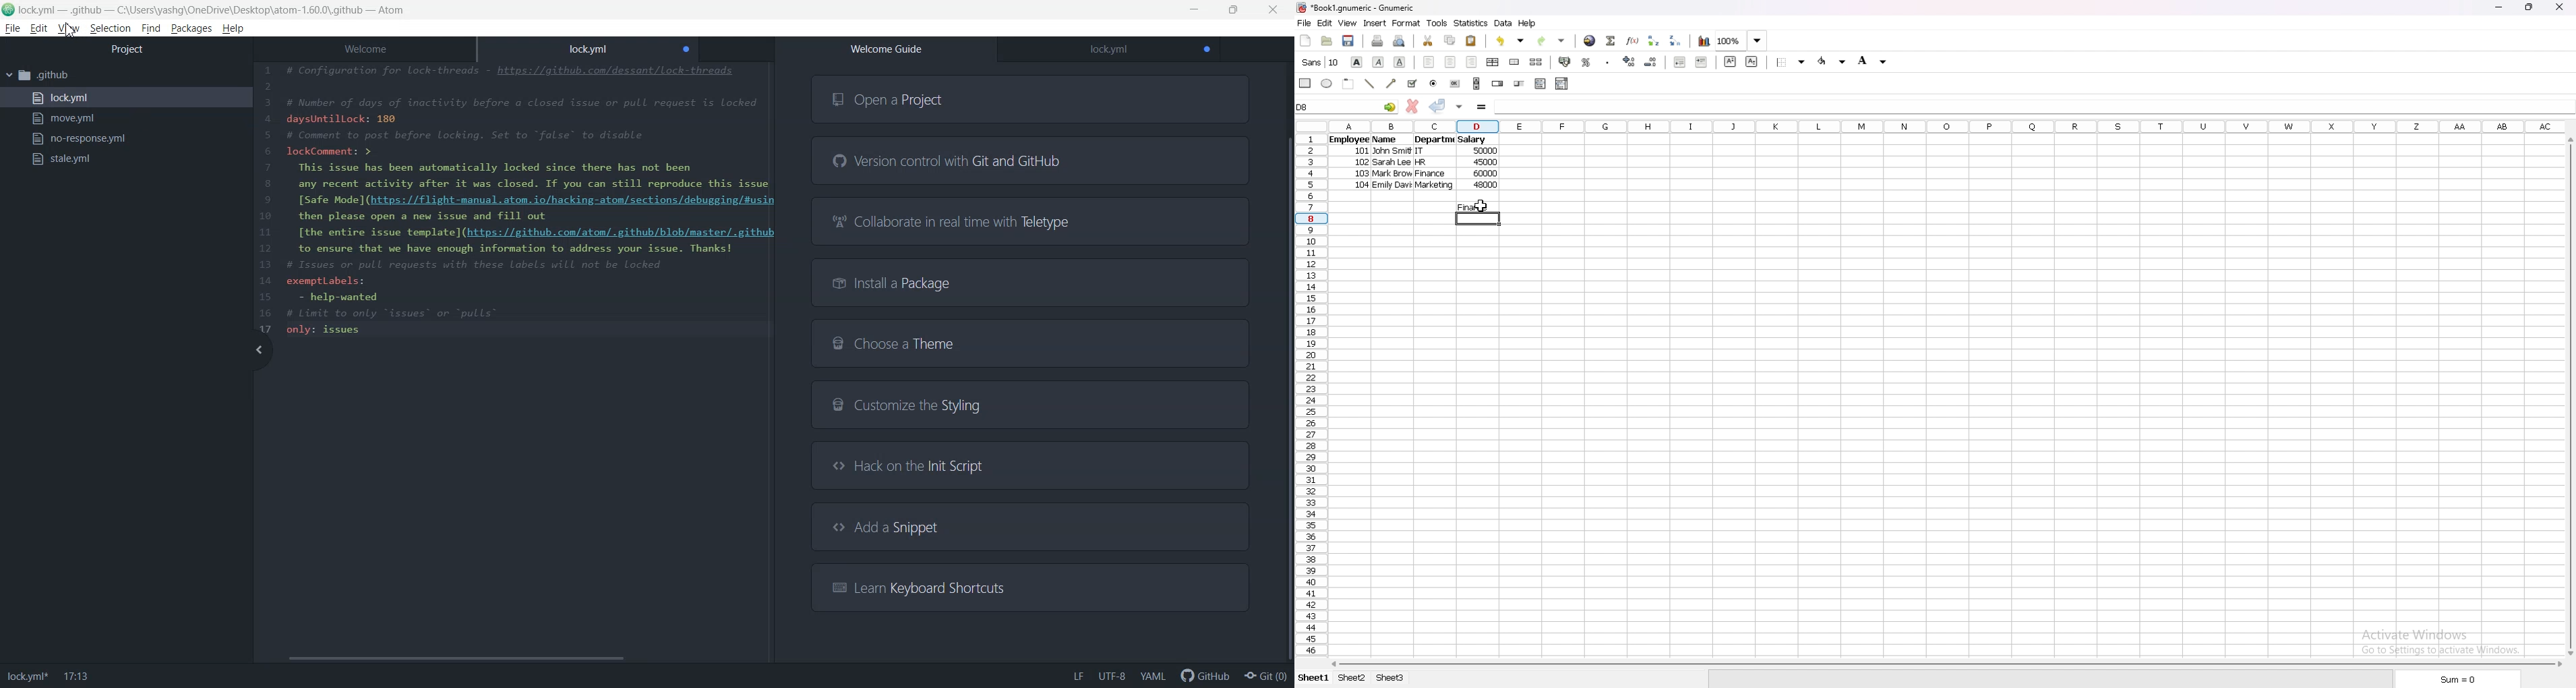 This screenshot has height=700, width=2576. Describe the element at coordinates (1203, 675) in the screenshot. I see `Github` at that location.